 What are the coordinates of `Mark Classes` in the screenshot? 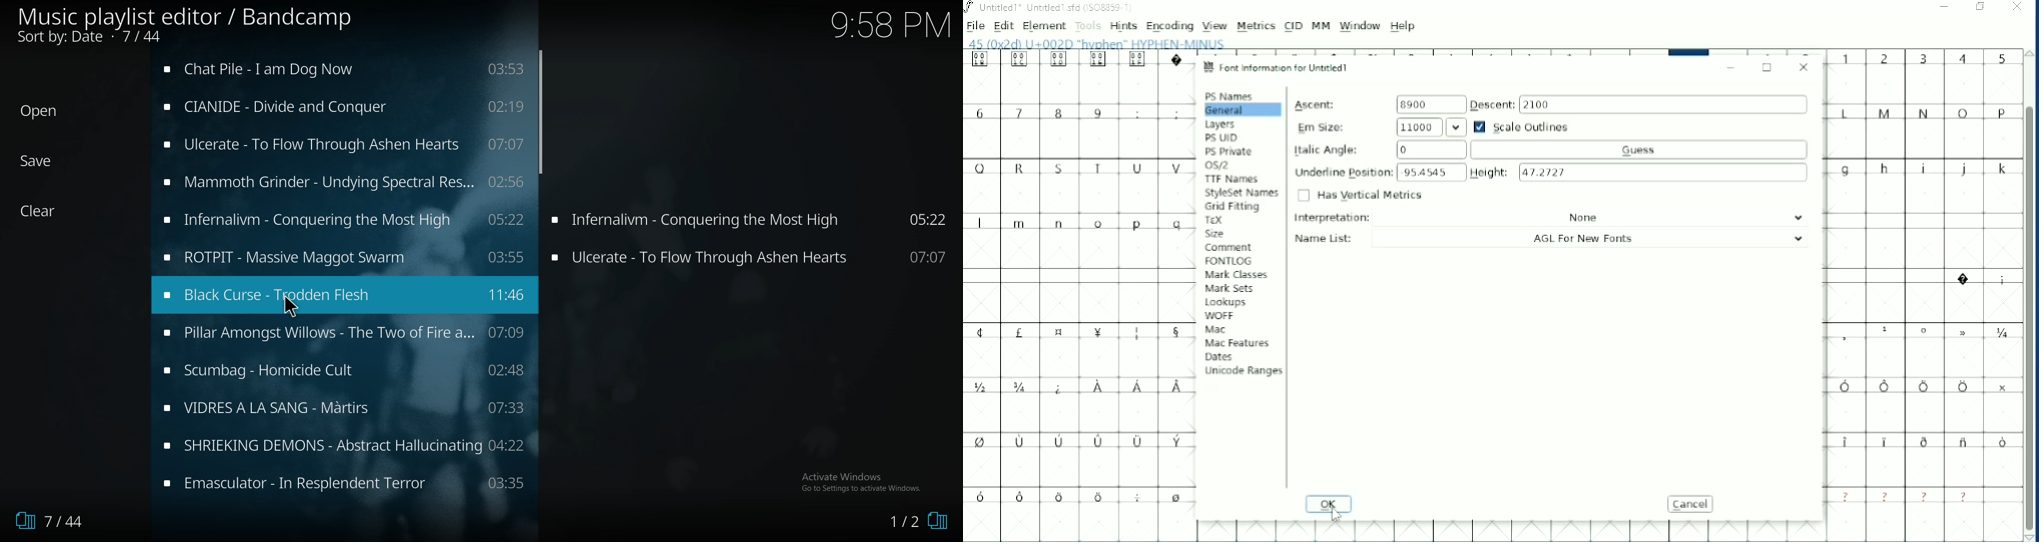 It's located at (1238, 274).